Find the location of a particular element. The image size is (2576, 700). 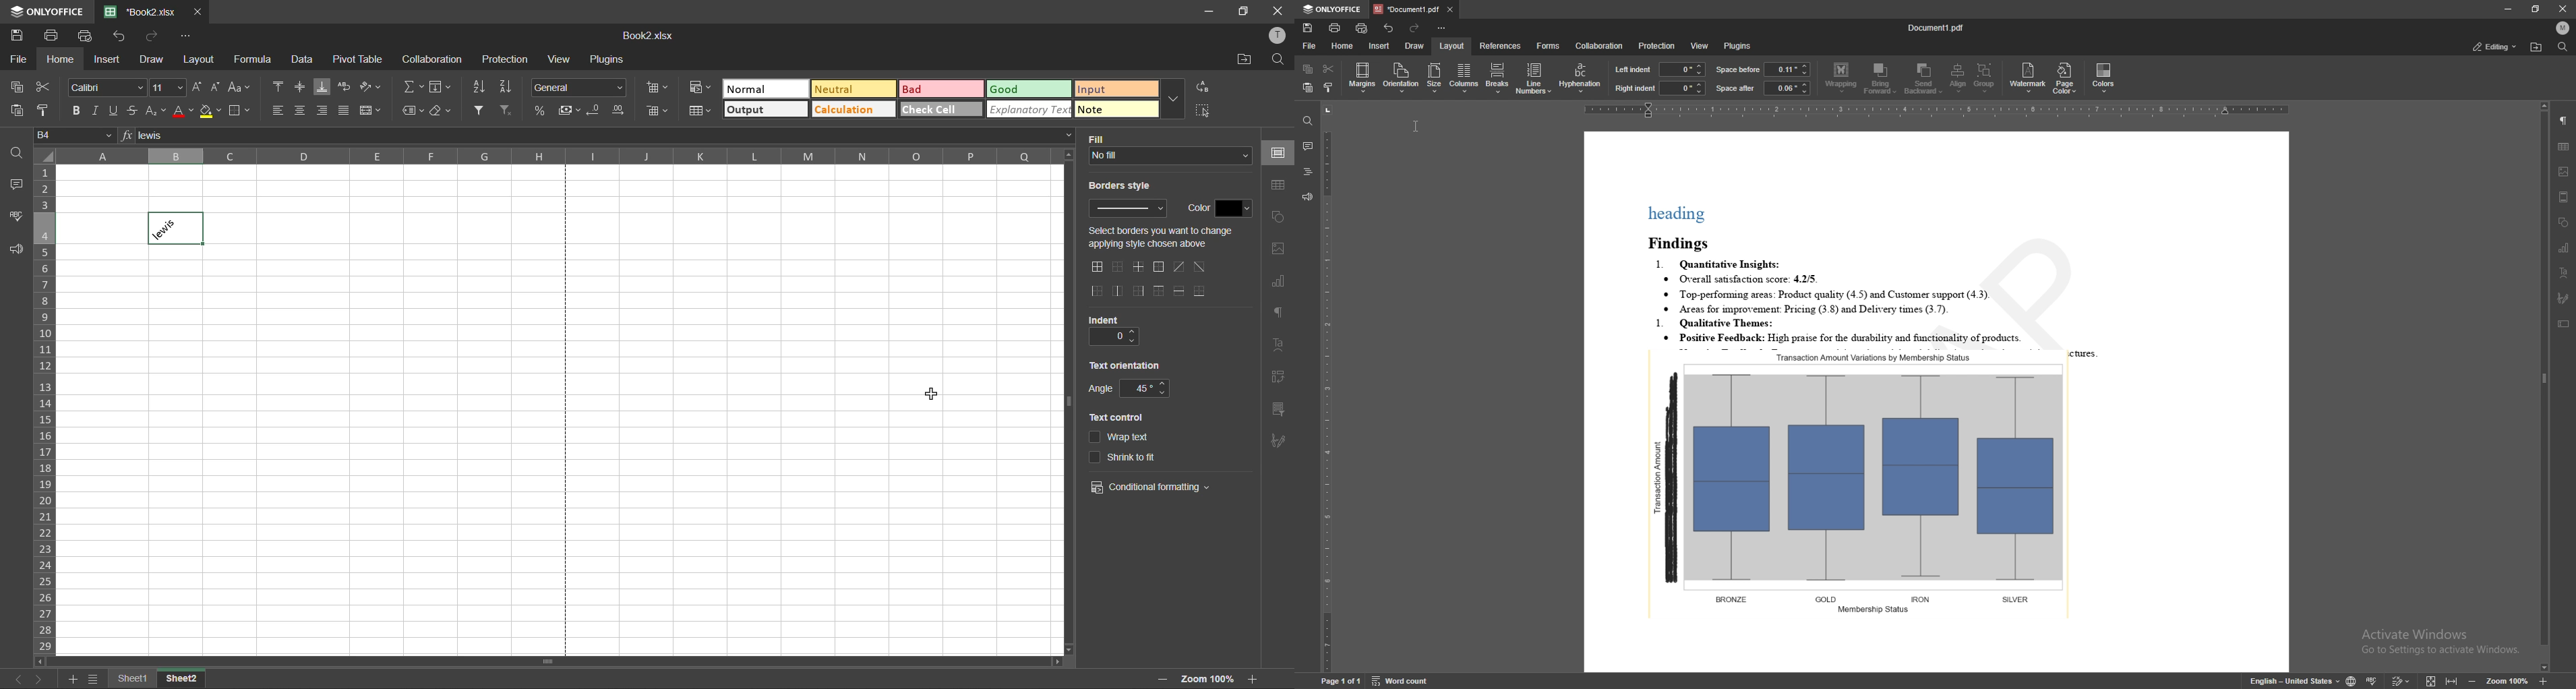

file name is located at coordinates (1937, 27).